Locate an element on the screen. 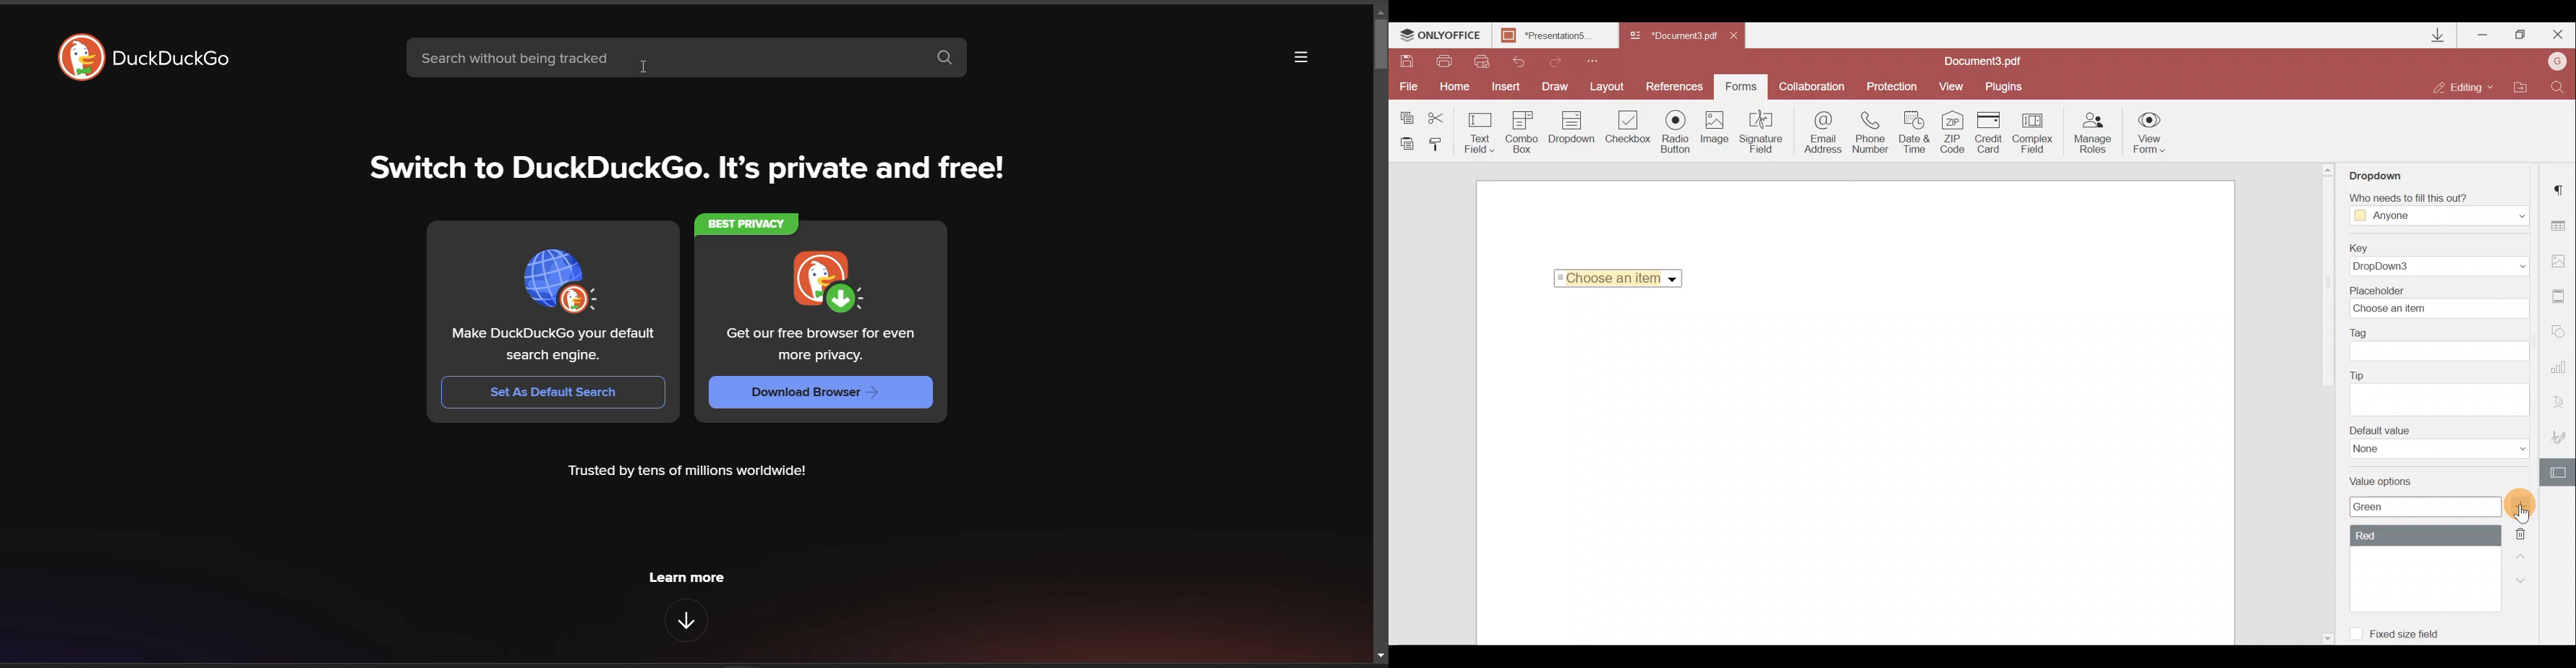 The image size is (2576, 672). Print file is located at coordinates (1448, 61).